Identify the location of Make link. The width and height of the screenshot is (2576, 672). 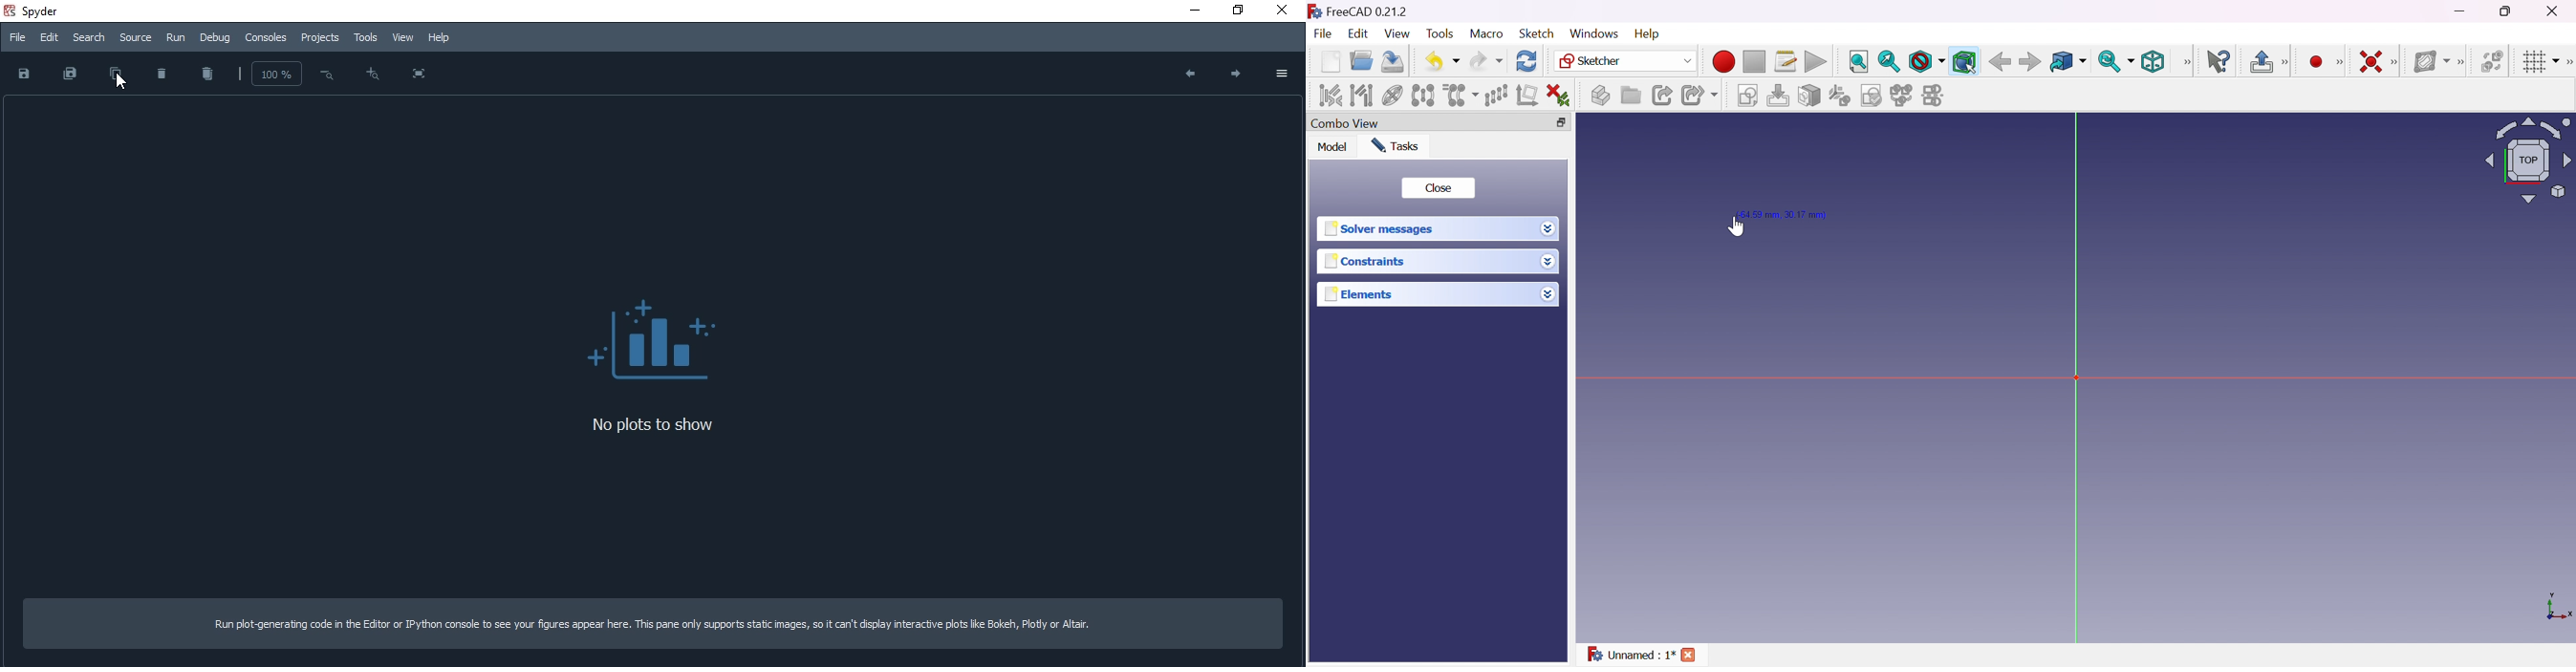
(1664, 96).